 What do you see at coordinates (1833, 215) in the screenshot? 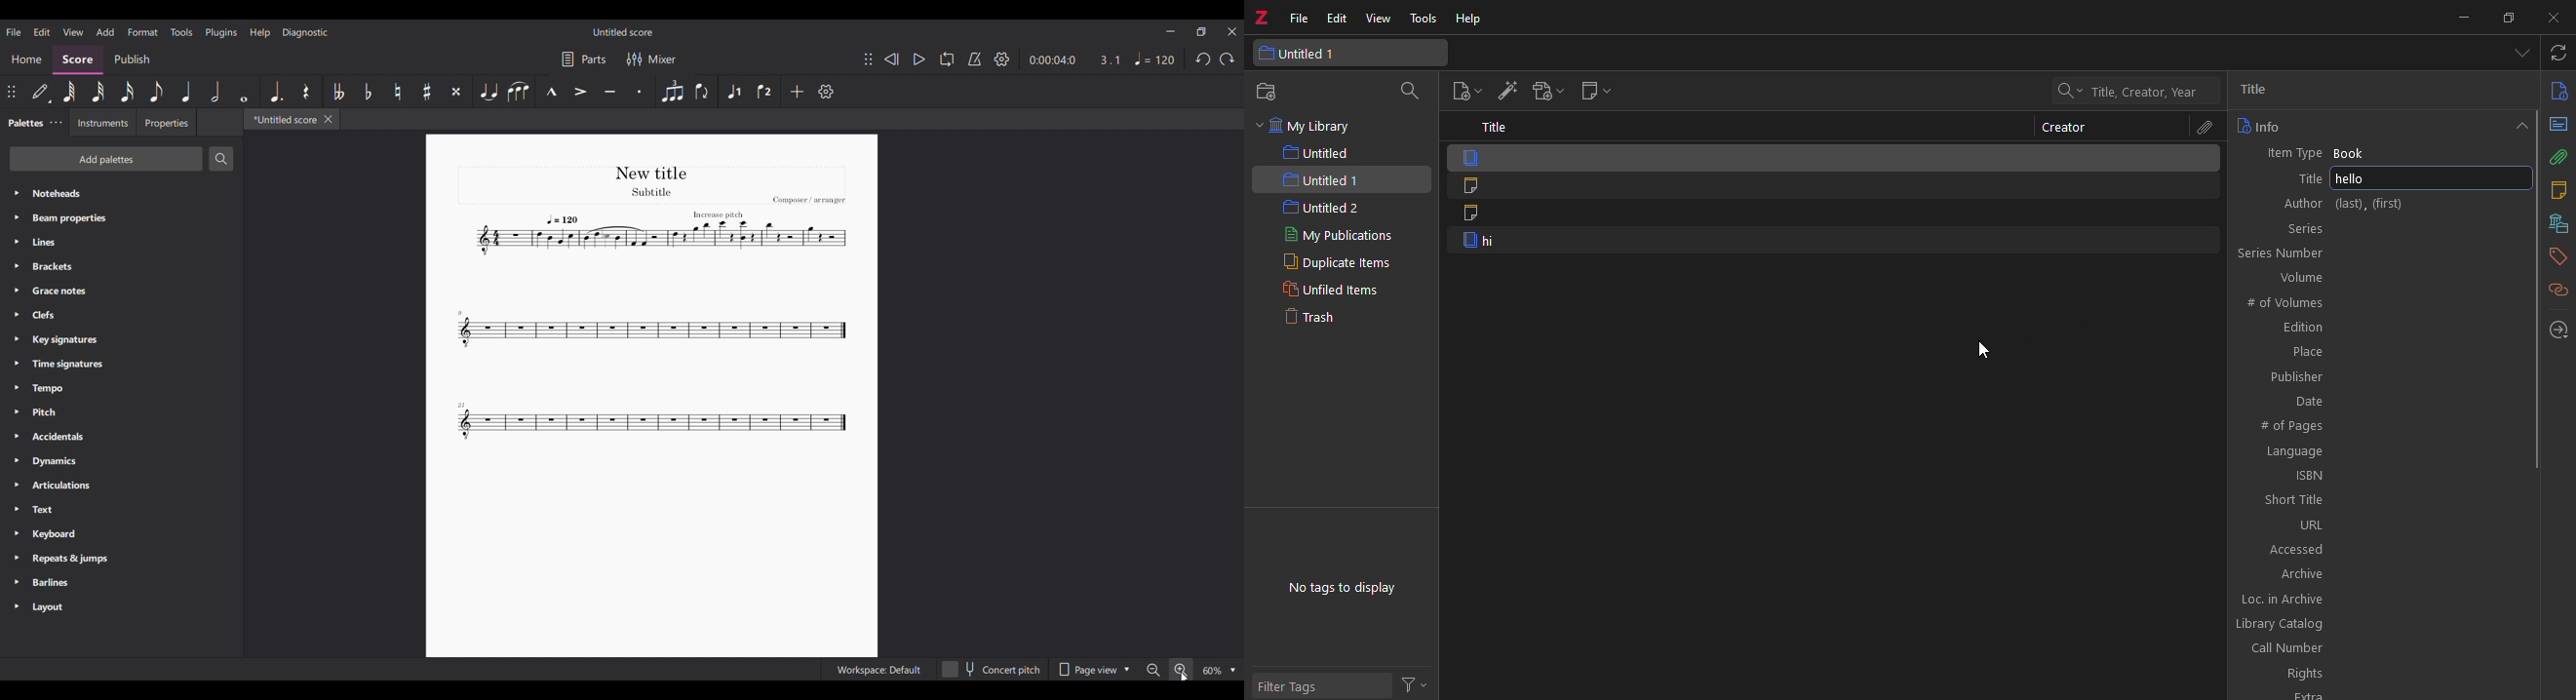
I see `note` at bounding box center [1833, 215].